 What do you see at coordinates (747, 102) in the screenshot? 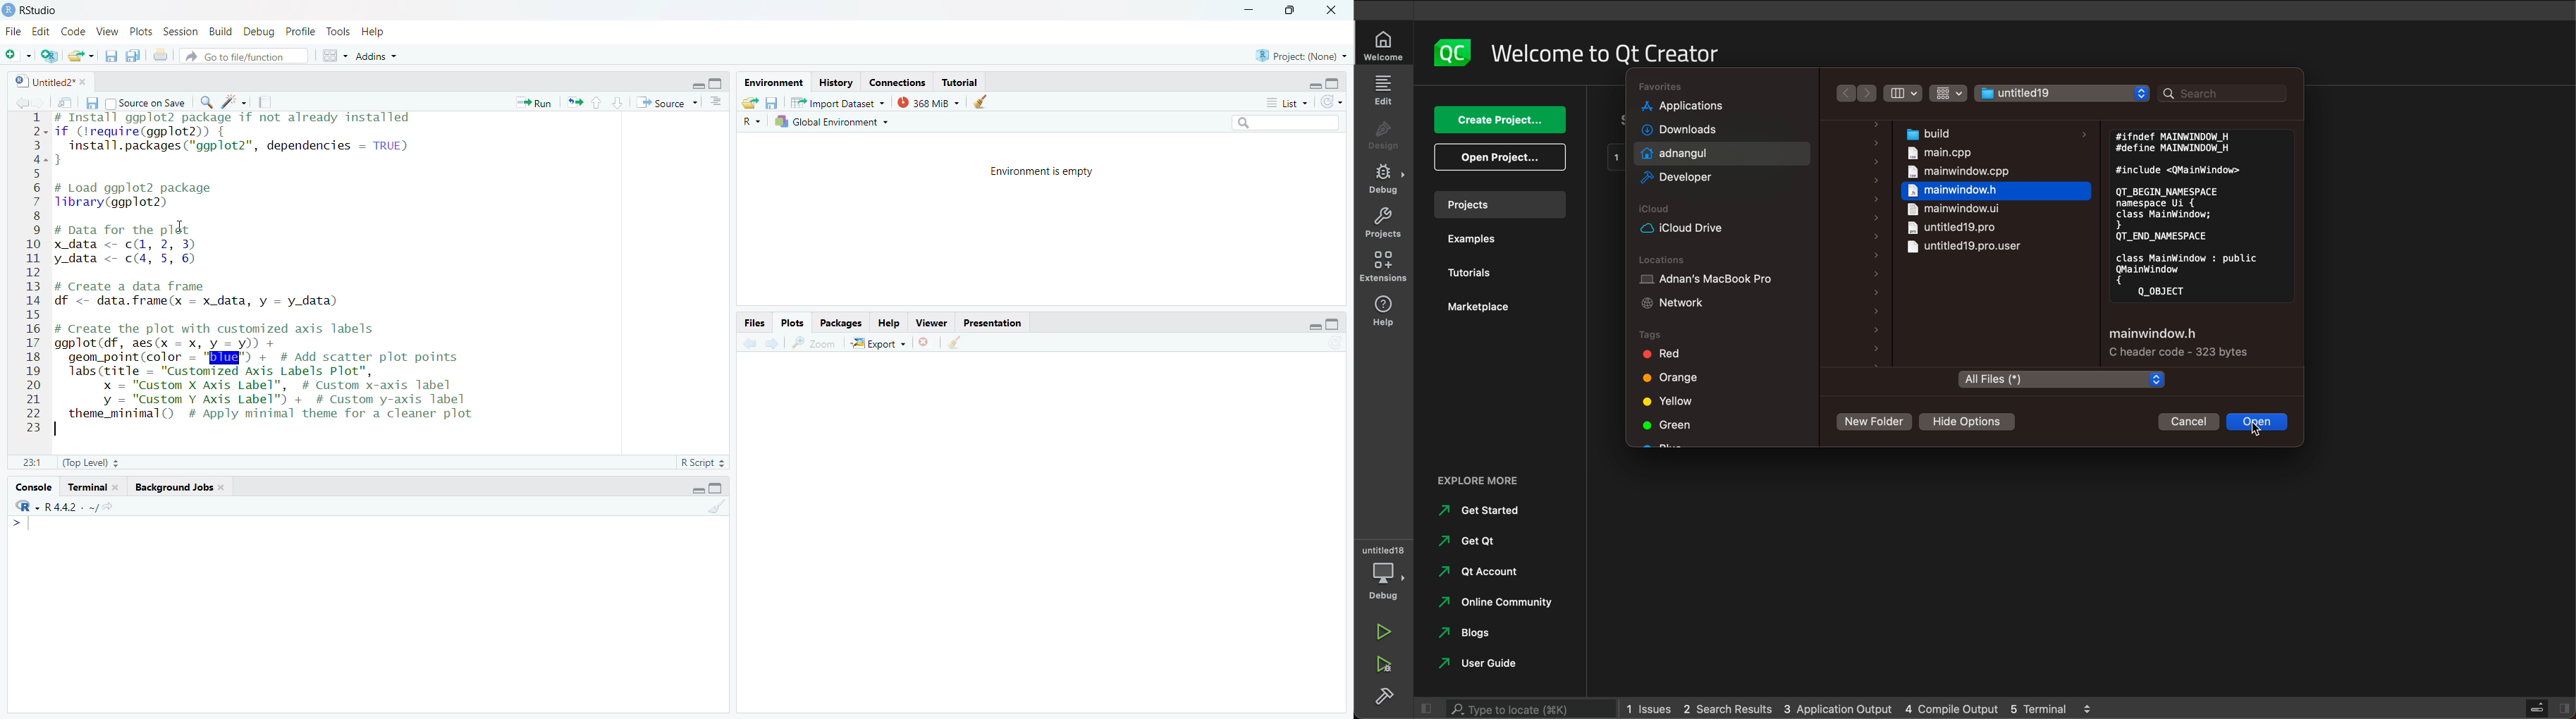
I see `export` at bounding box center [747, 102].